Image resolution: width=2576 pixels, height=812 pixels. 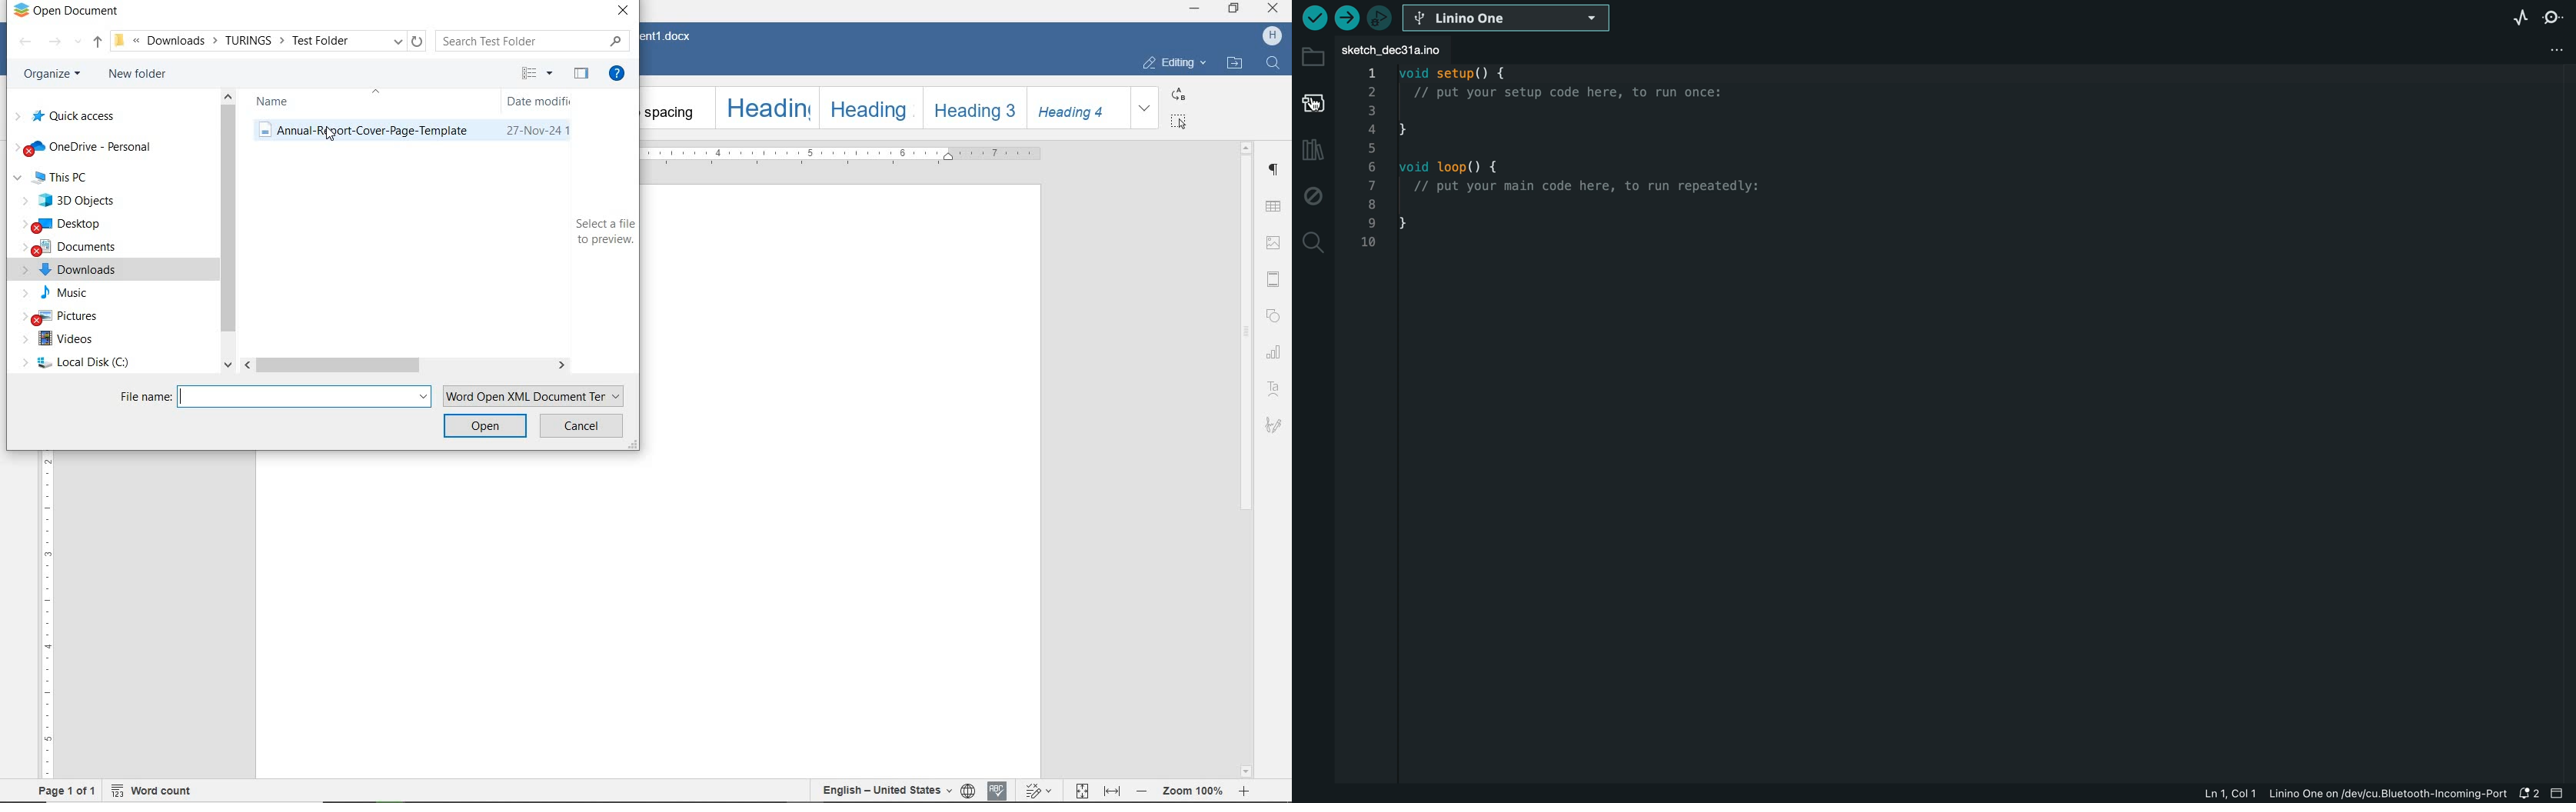 I want to click on minimize, so click(x=1195, y=9).